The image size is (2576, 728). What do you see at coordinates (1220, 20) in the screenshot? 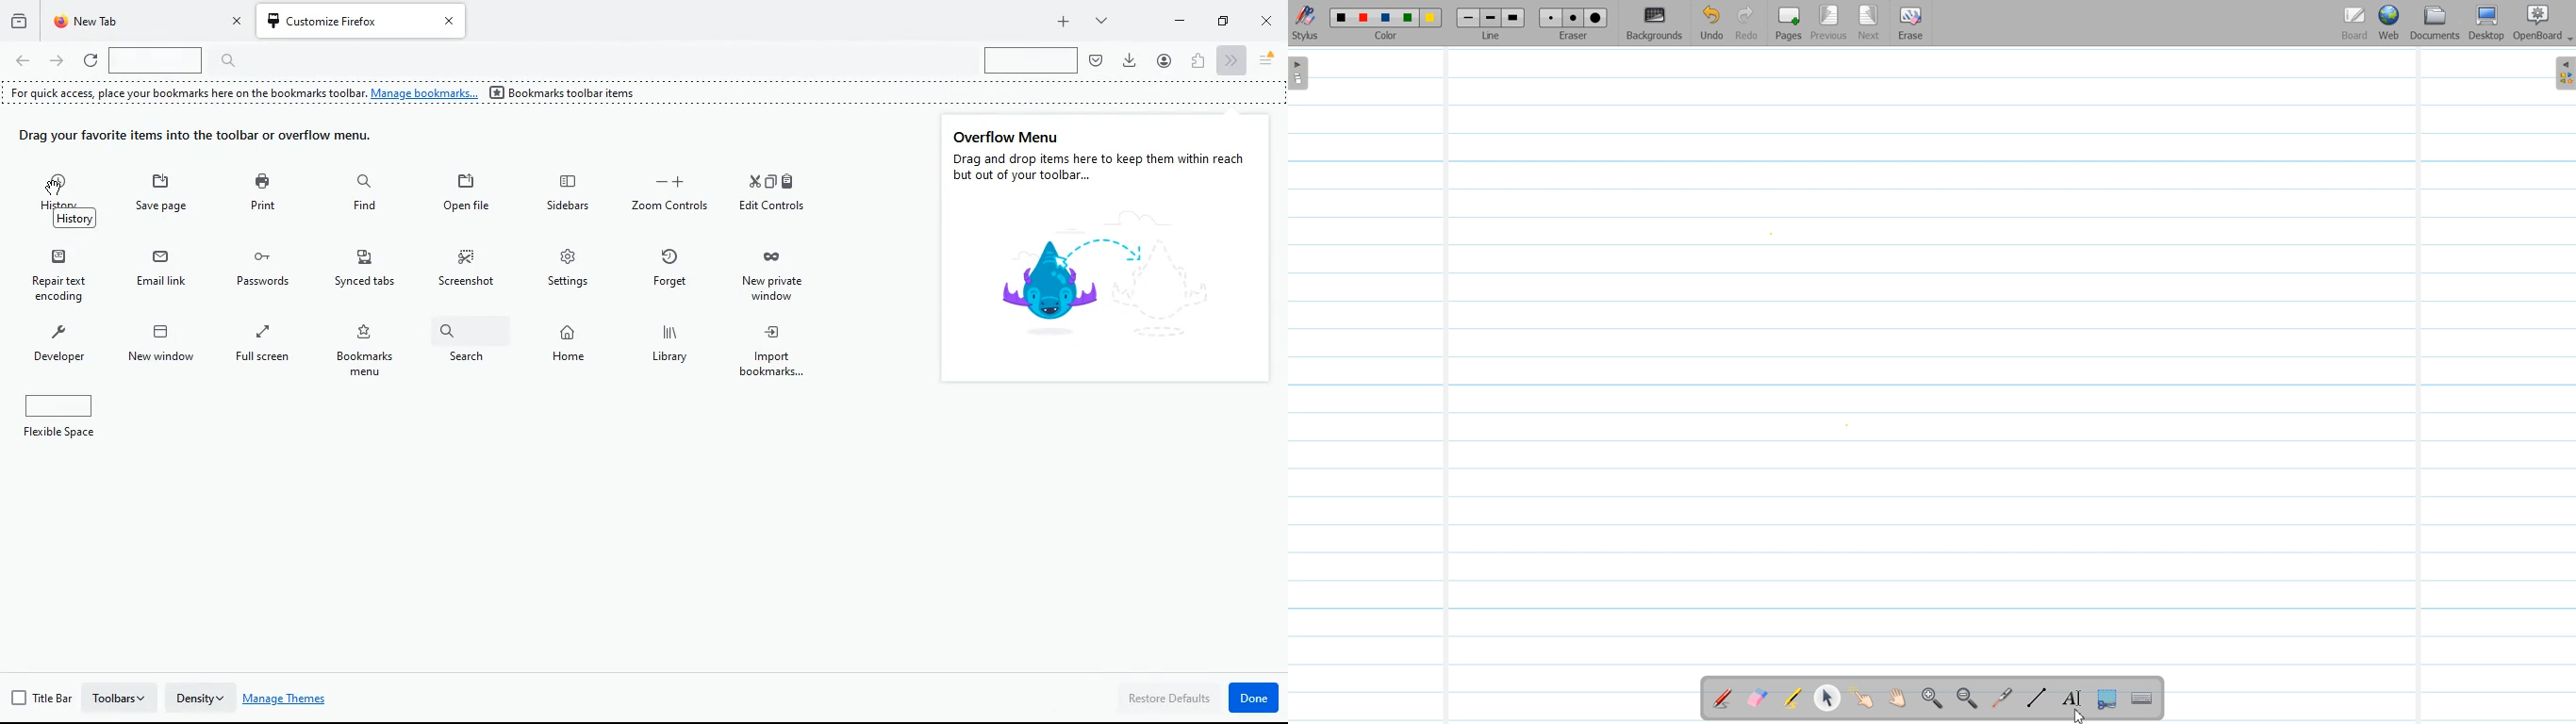
I see `maximize` at bounding box center [1220, 20].